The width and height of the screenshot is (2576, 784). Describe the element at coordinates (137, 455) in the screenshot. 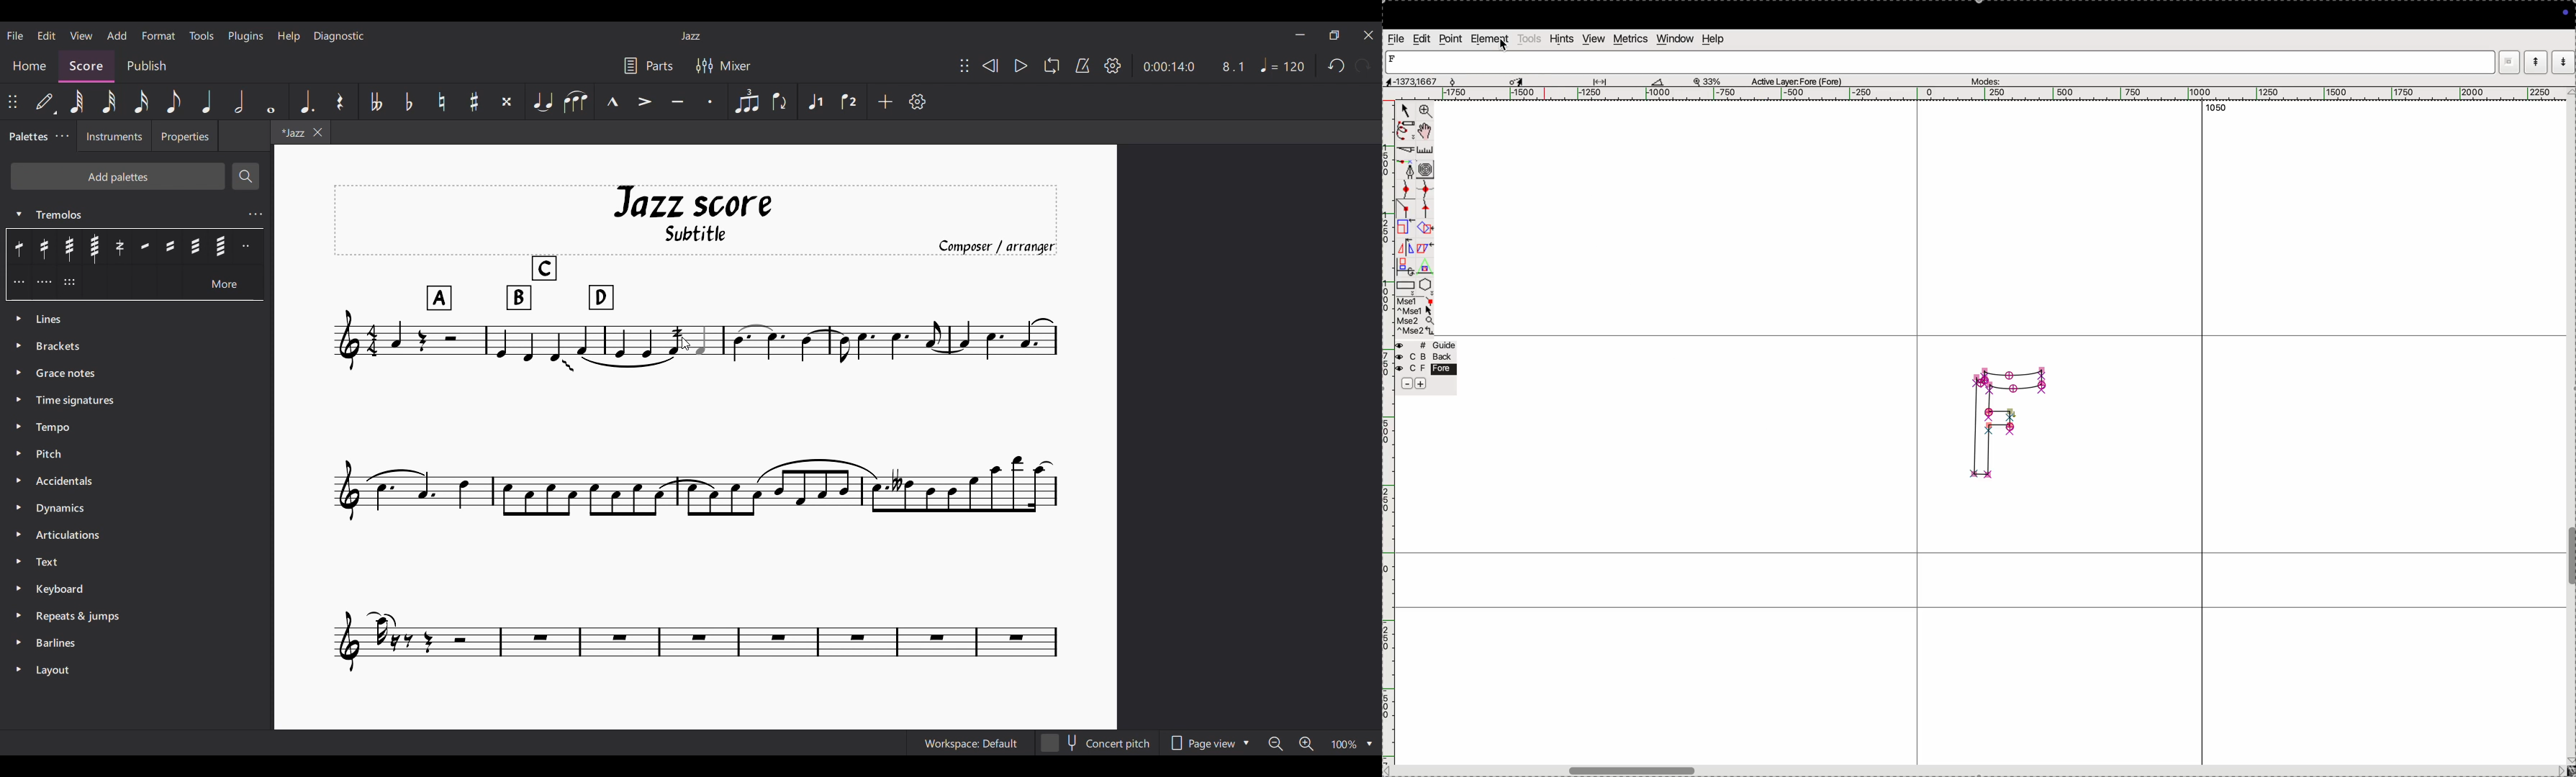

I see `Pitch` at that location.